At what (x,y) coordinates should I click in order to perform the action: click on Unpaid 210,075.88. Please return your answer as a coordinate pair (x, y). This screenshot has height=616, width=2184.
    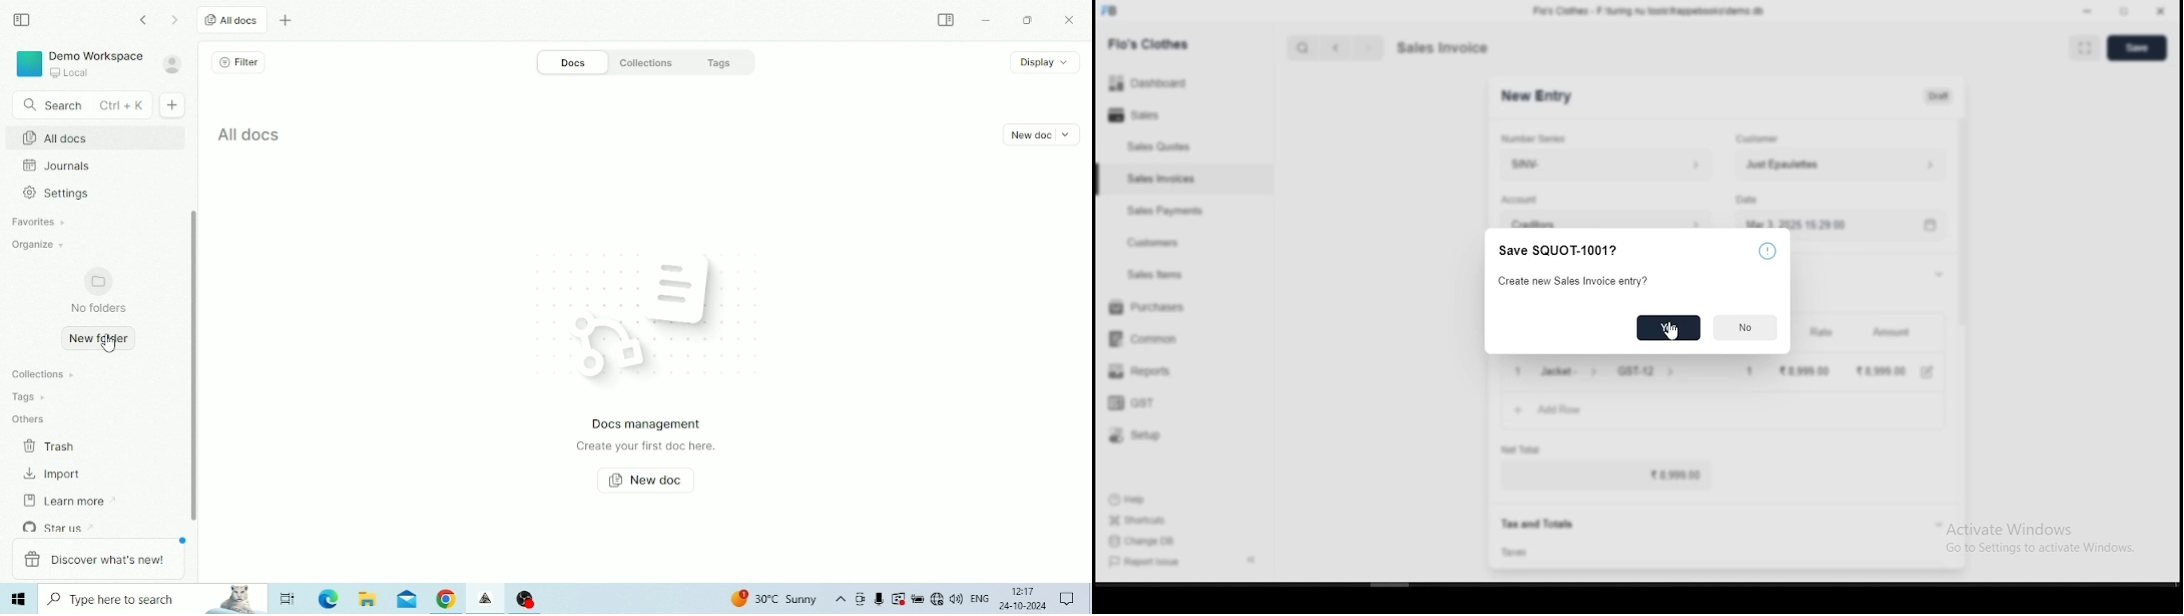
    Looking at the image, I should click on (1914, 96).